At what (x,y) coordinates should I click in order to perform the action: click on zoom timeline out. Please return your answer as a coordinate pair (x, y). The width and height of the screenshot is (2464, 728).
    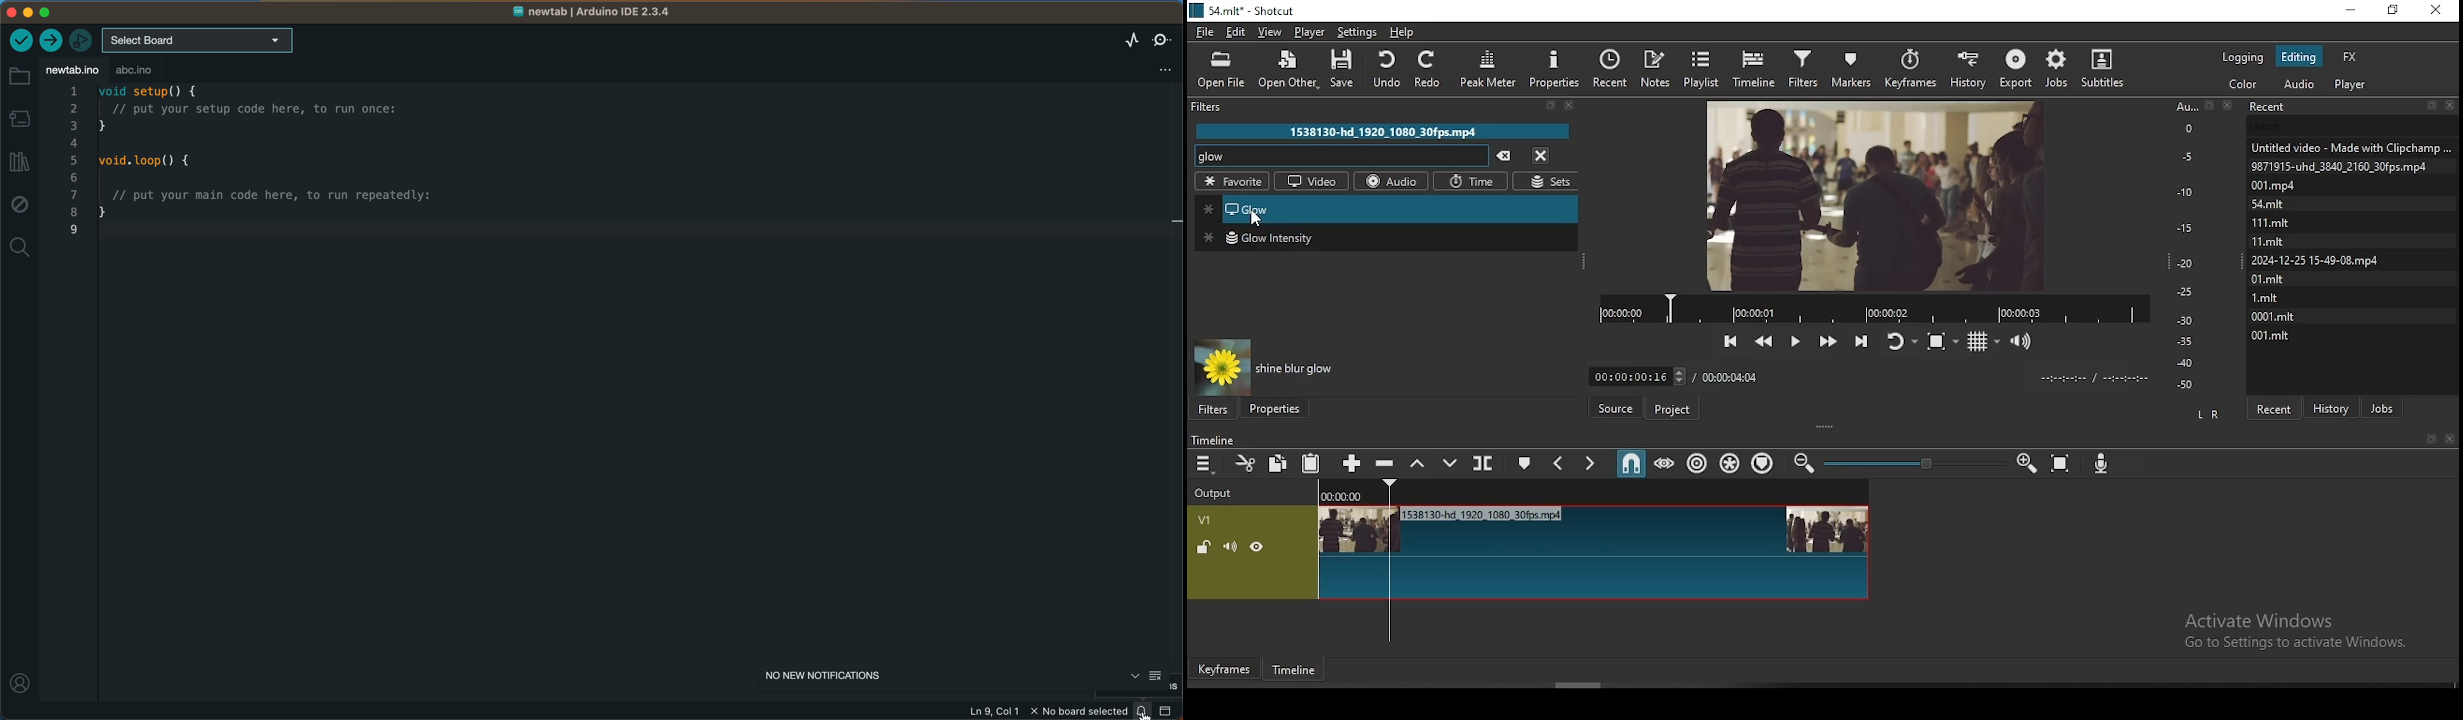
    Looking at the image, I should click on (2026, 464).